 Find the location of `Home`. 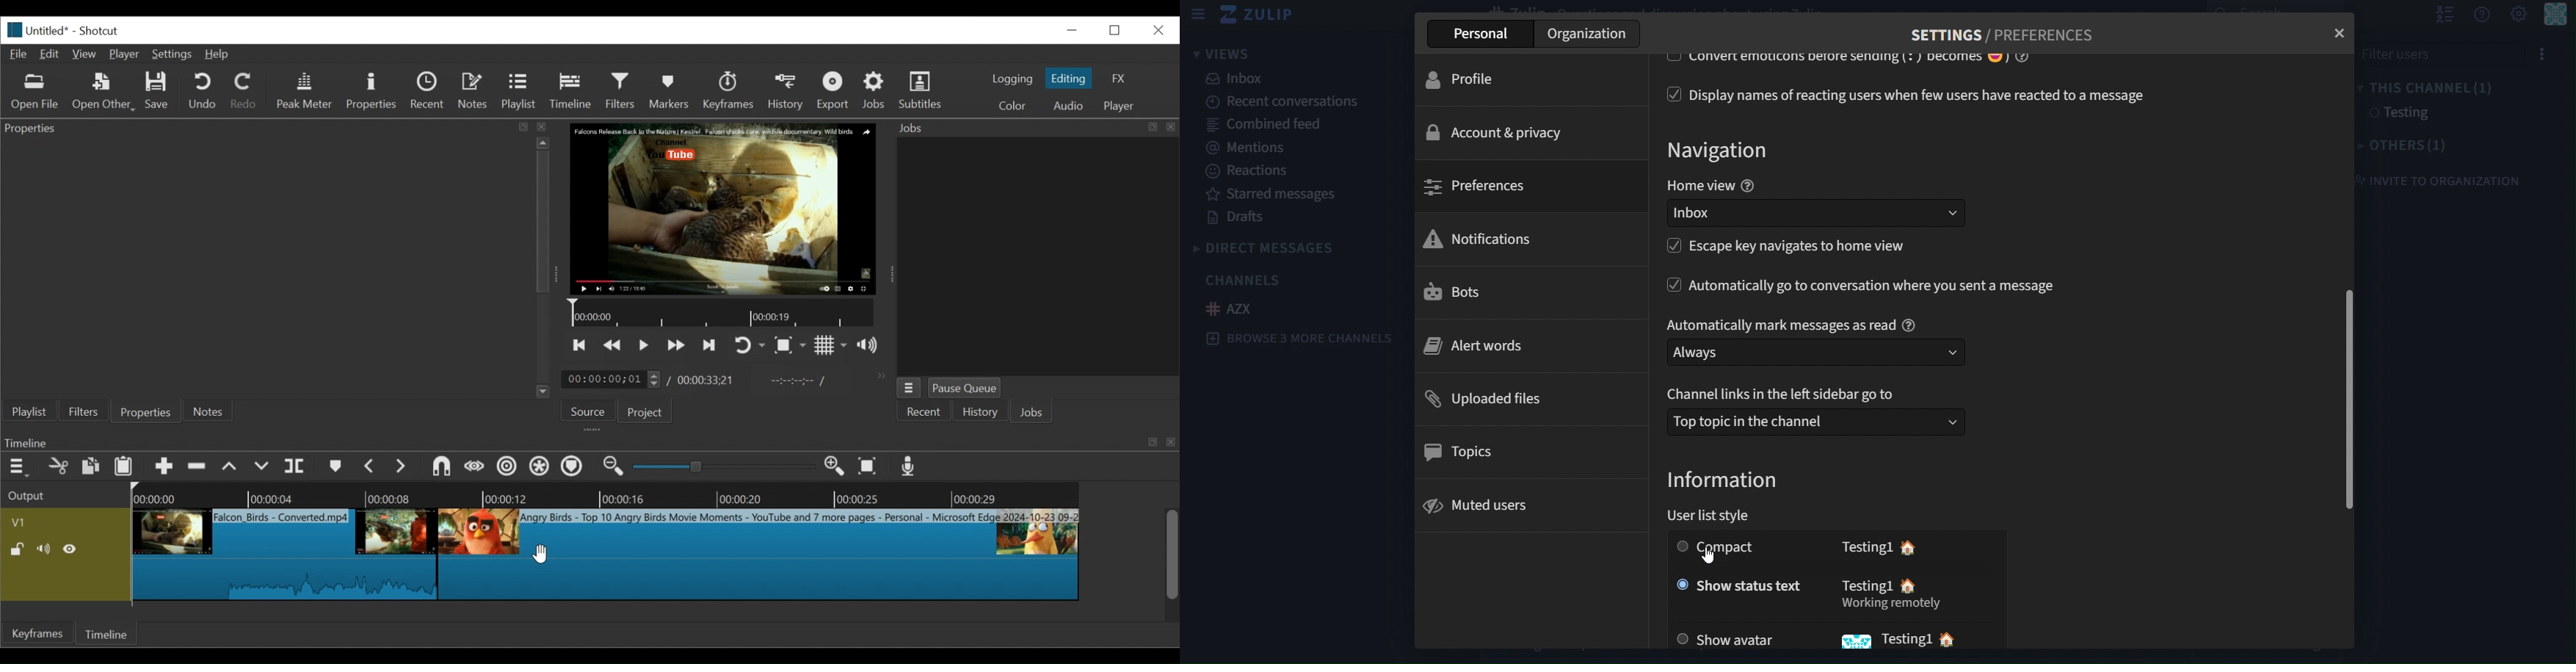

Home is located at coordinates (1957, 641).